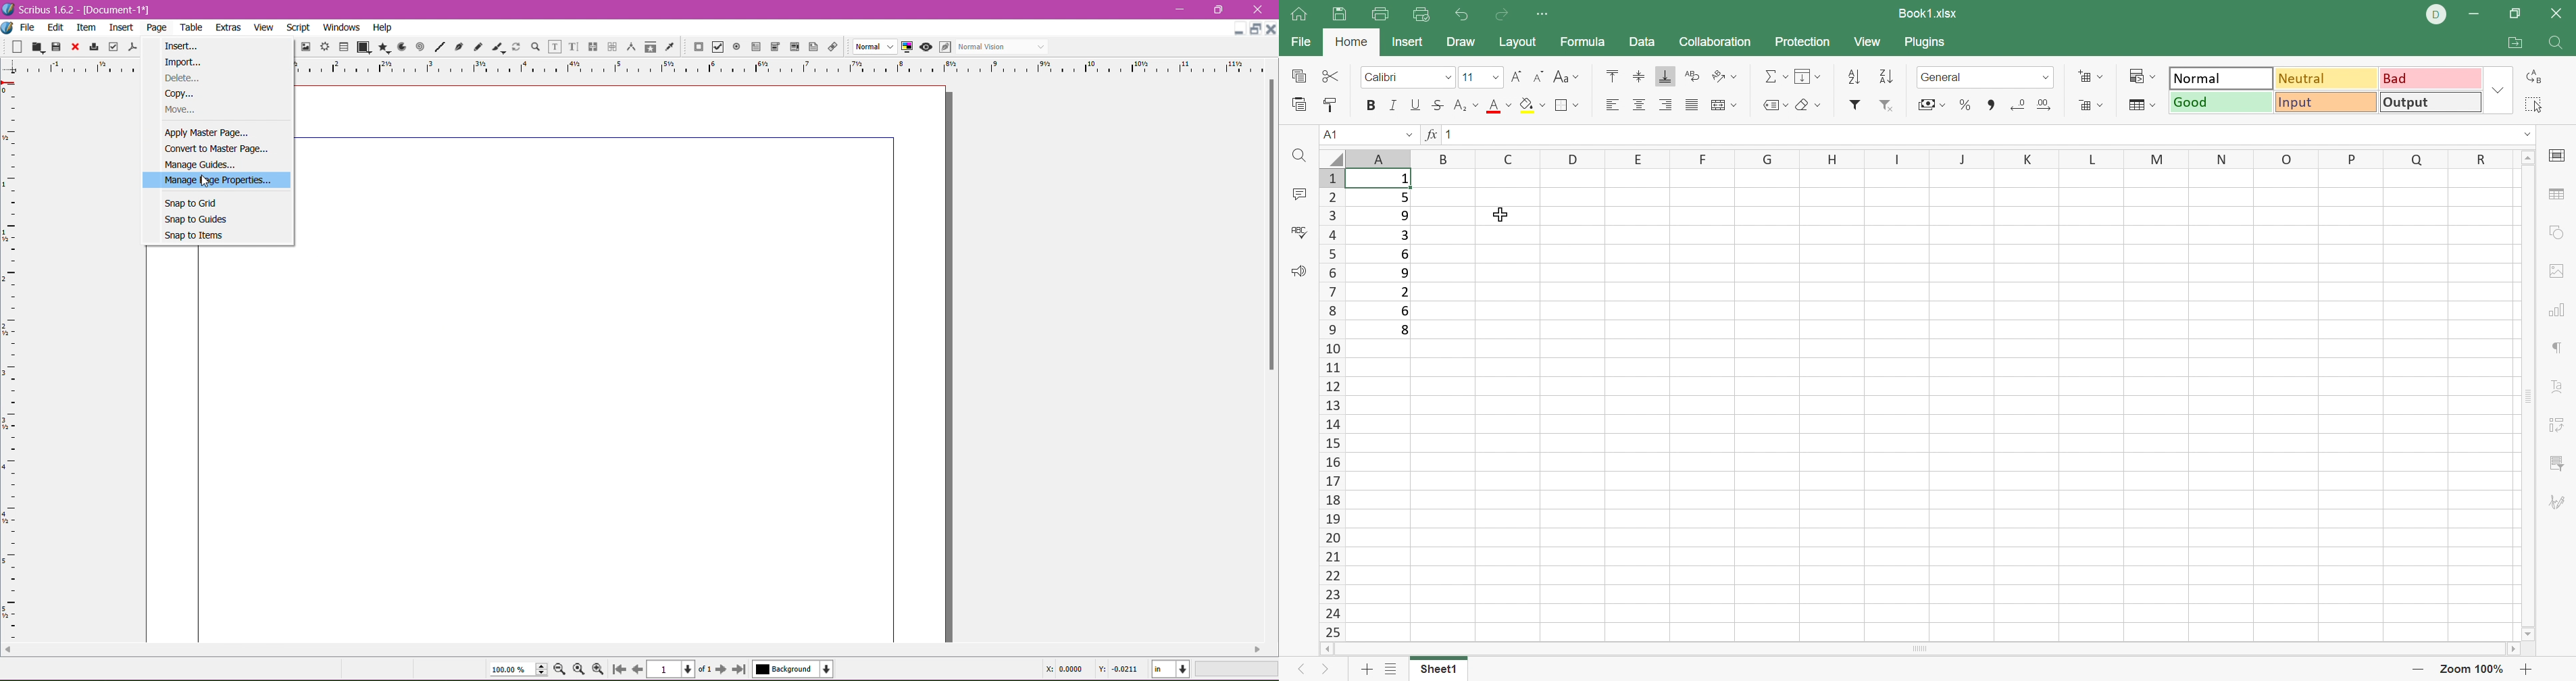 The width and height of the screenshot is (2576, 700). What do you see at coordinates (1405, 291) in the screenshot?
I see `2` at bounding box center [1405, 291].